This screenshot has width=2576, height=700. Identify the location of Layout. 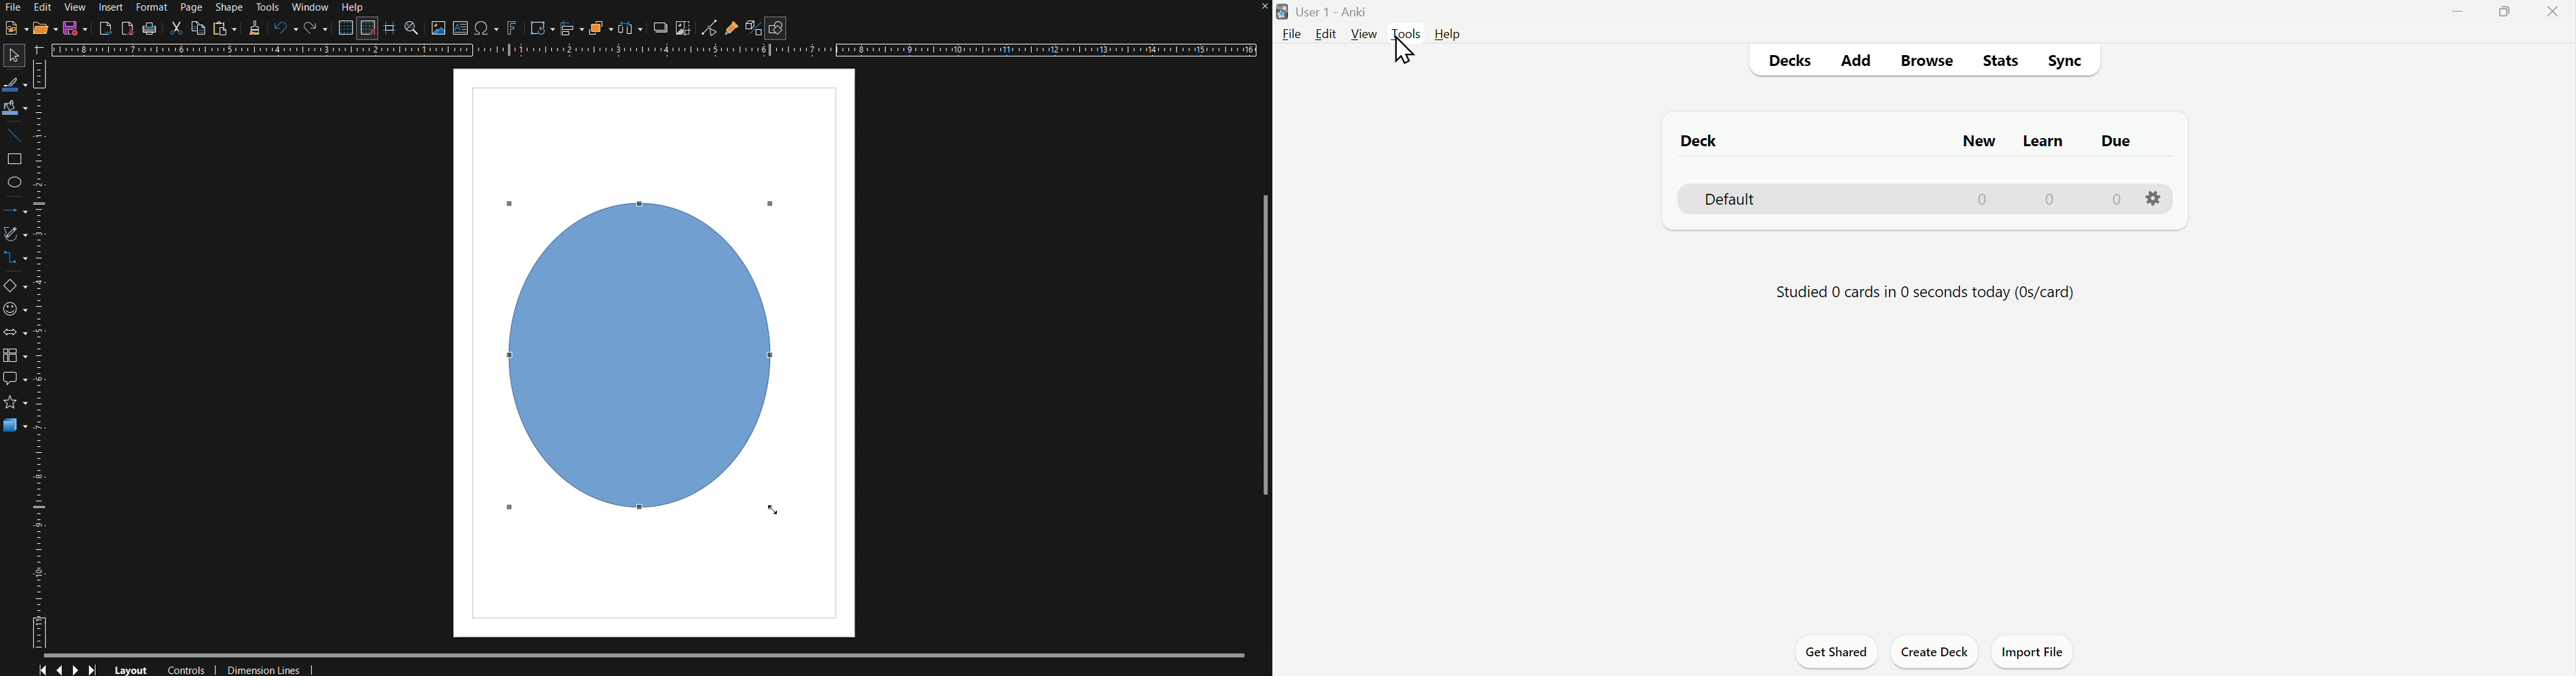
(131, 669).